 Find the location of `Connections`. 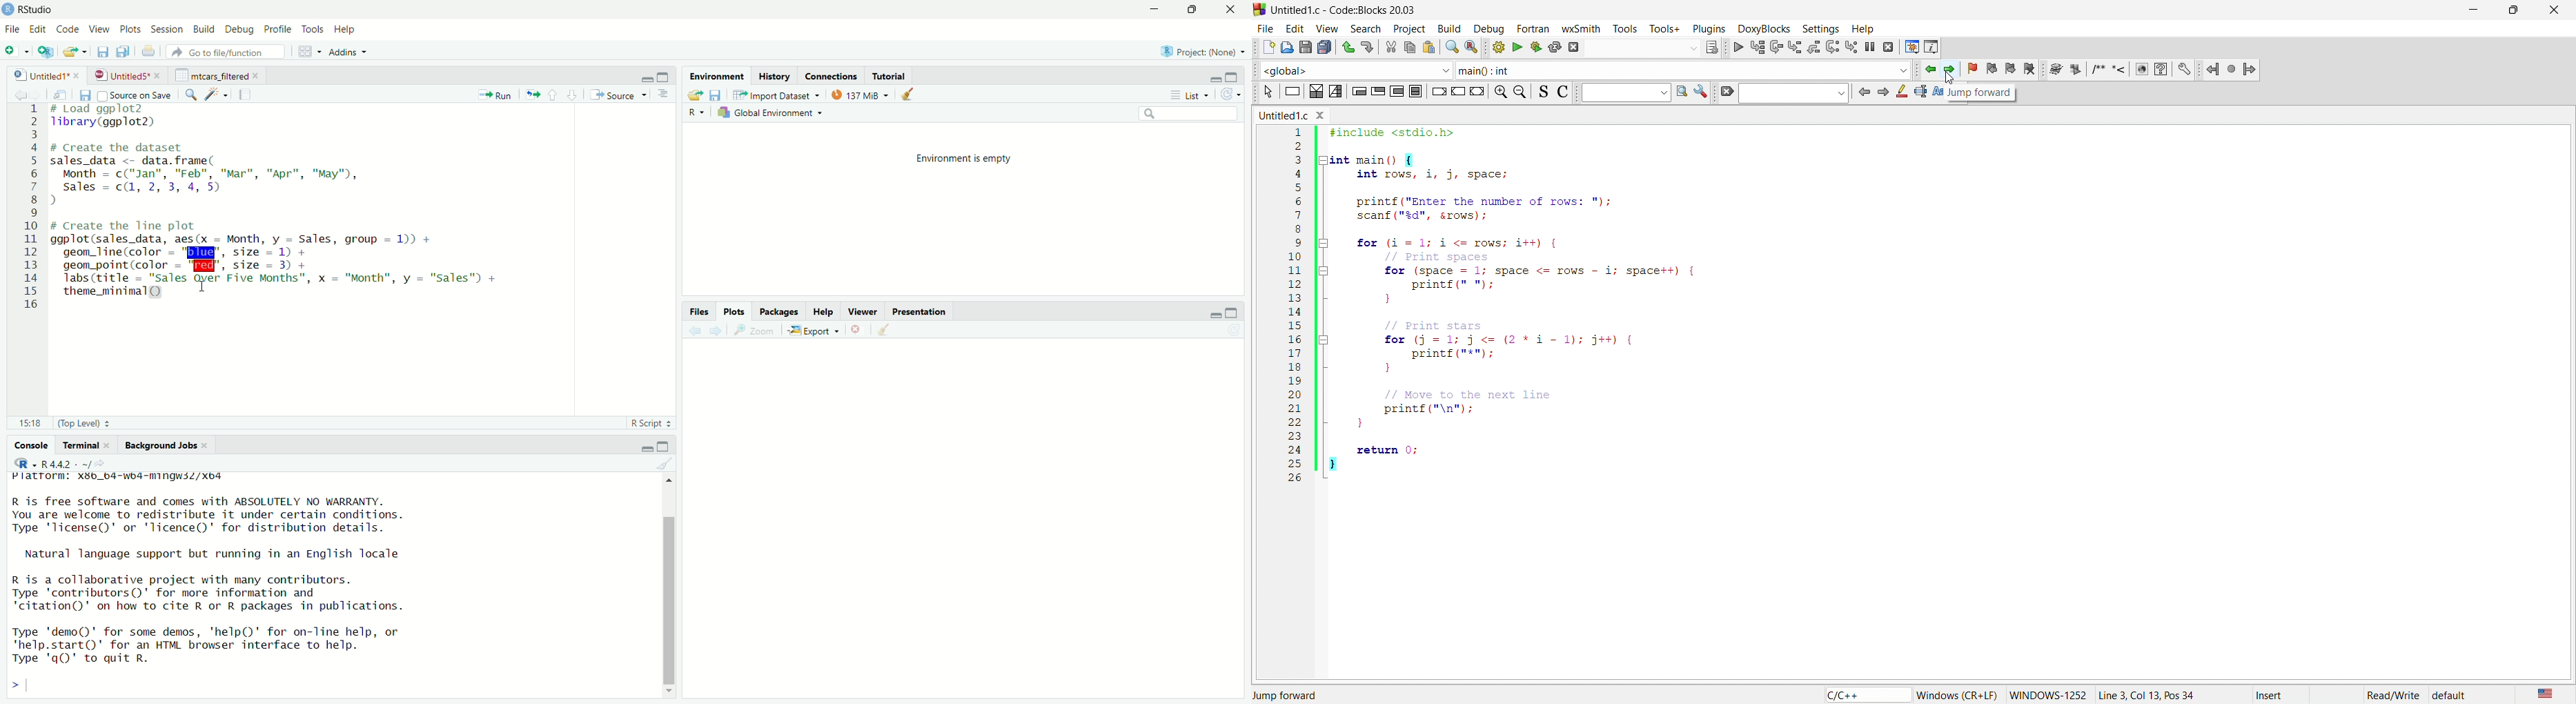

Connections is located at coordinates (832, 76).